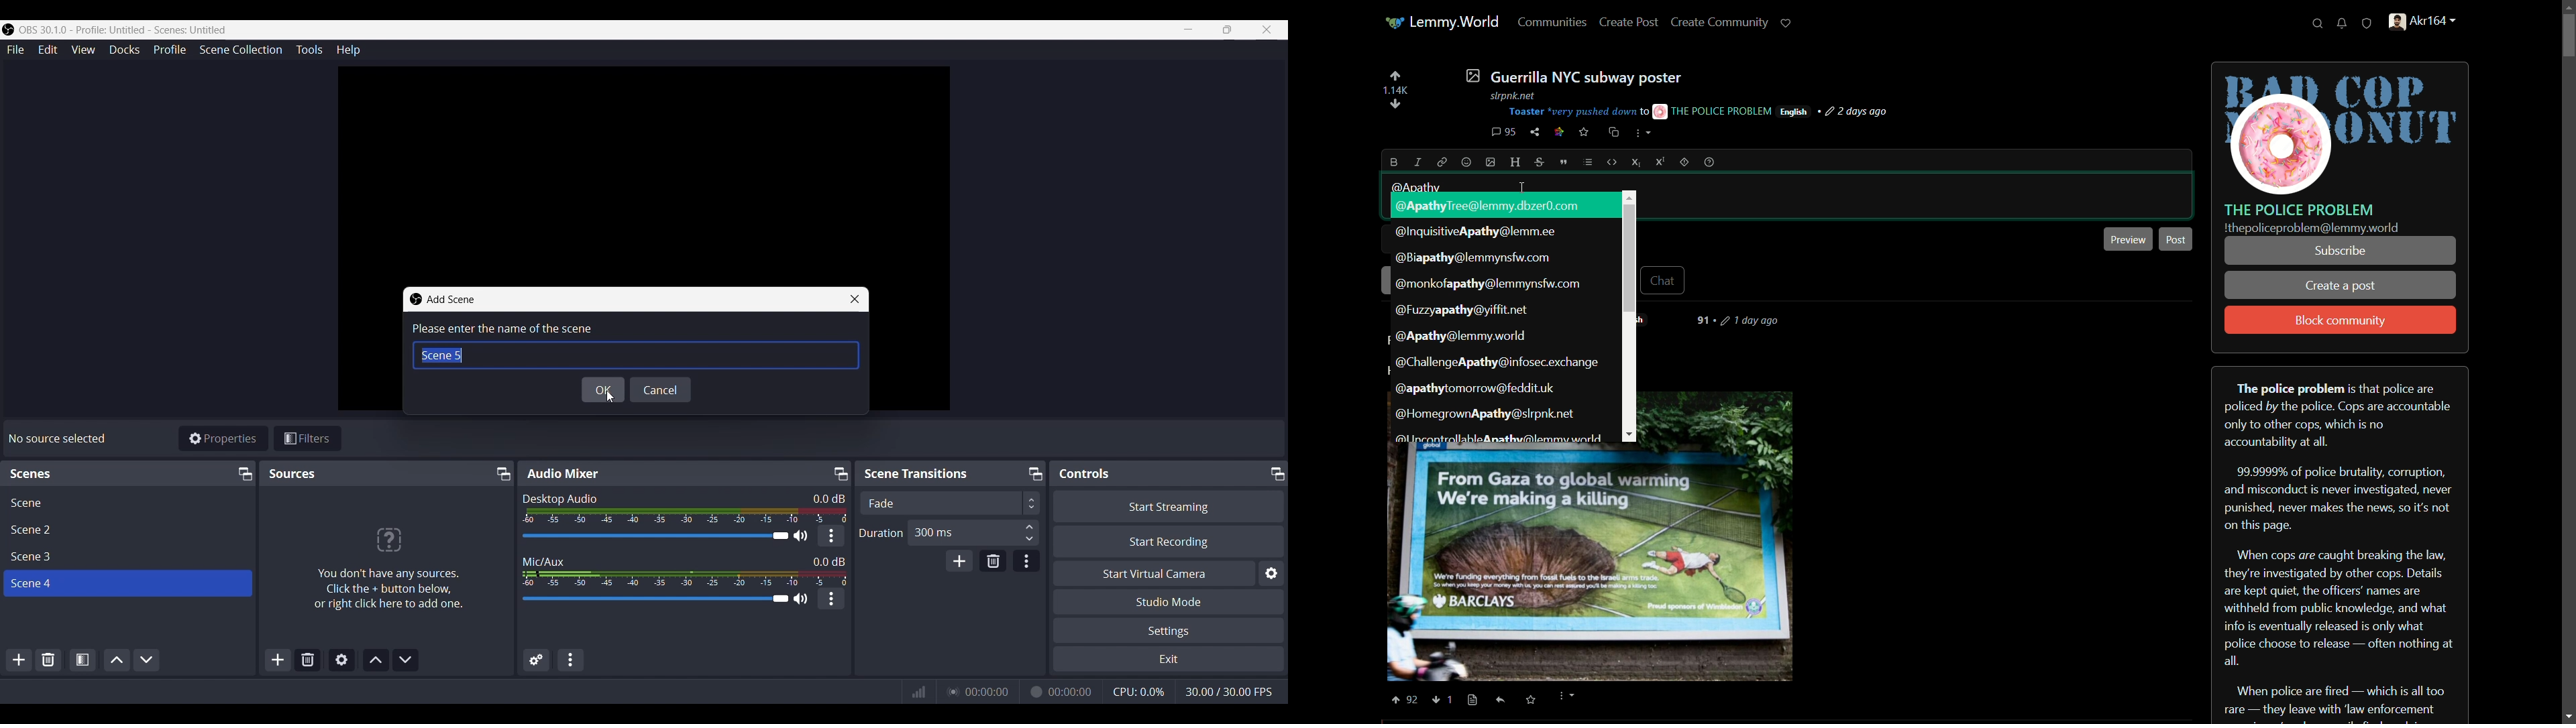 This screenshot has width=2576, height=728. Describe the element at coordinates (308, 438) in the screenshot. I see `Filters` at that location.